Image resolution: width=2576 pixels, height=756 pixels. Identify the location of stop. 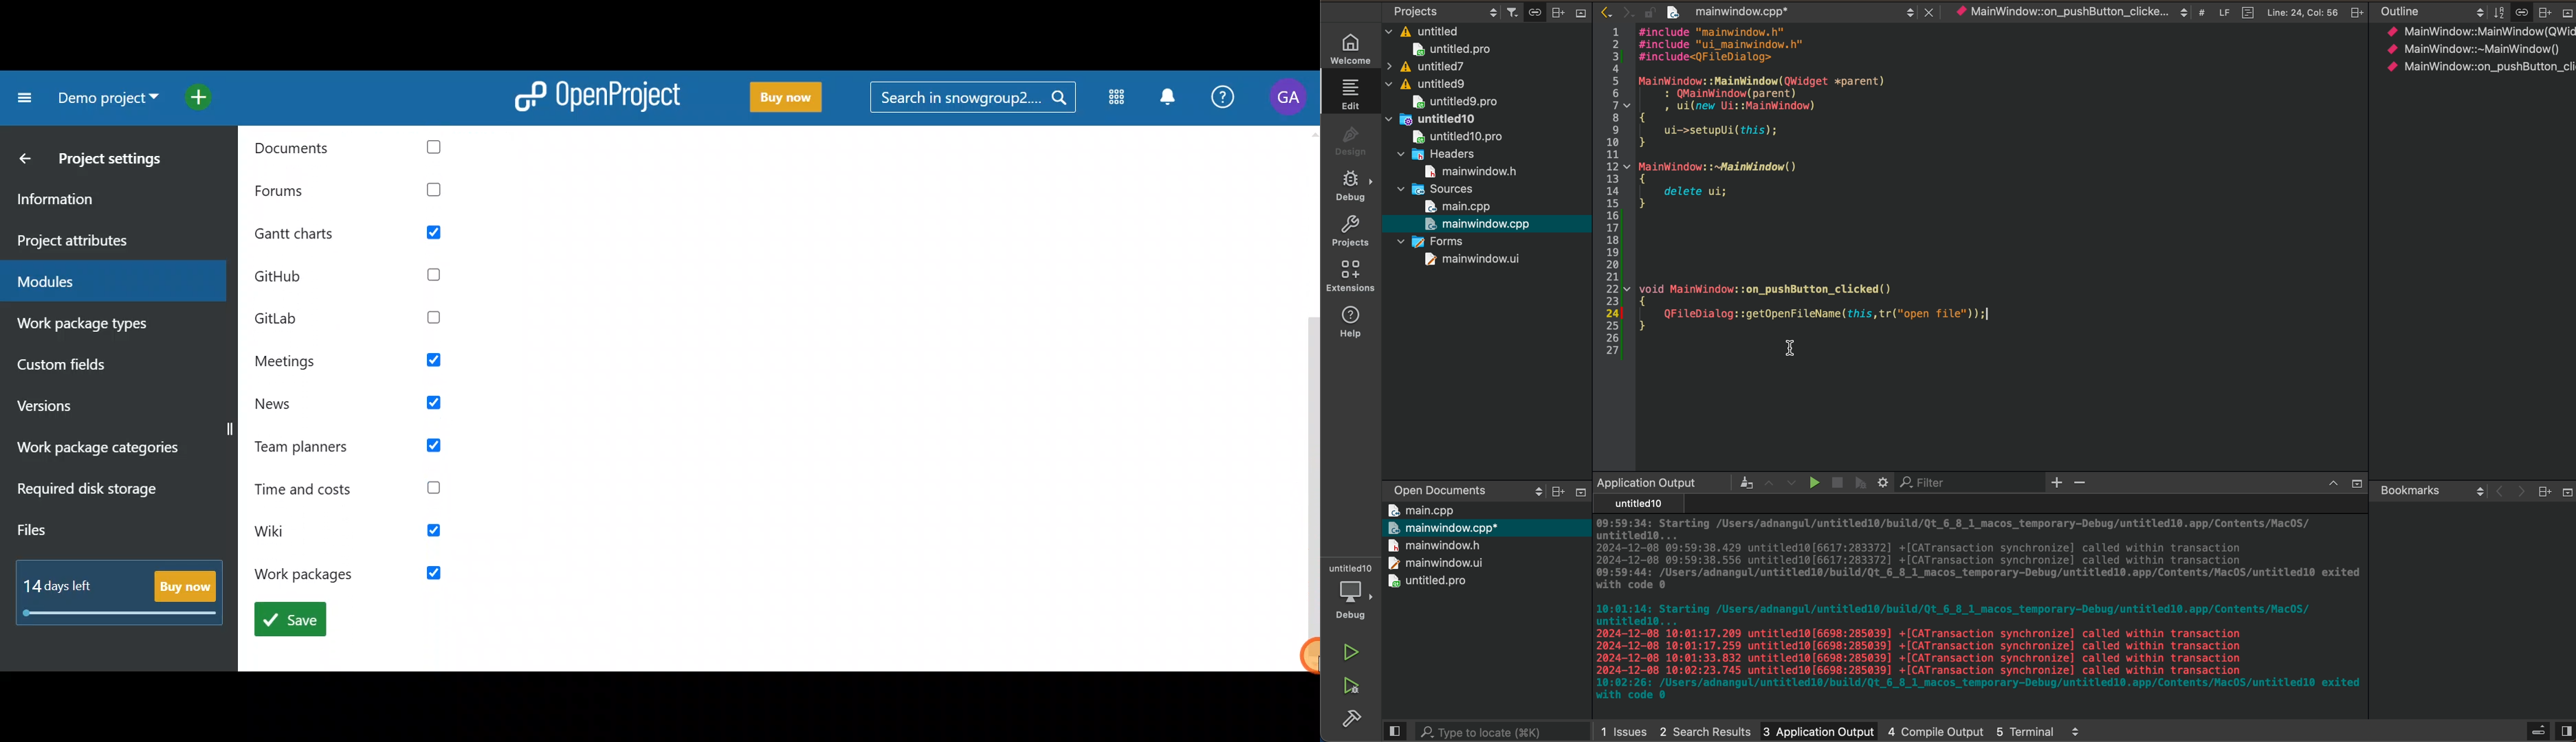
(1835, 480).